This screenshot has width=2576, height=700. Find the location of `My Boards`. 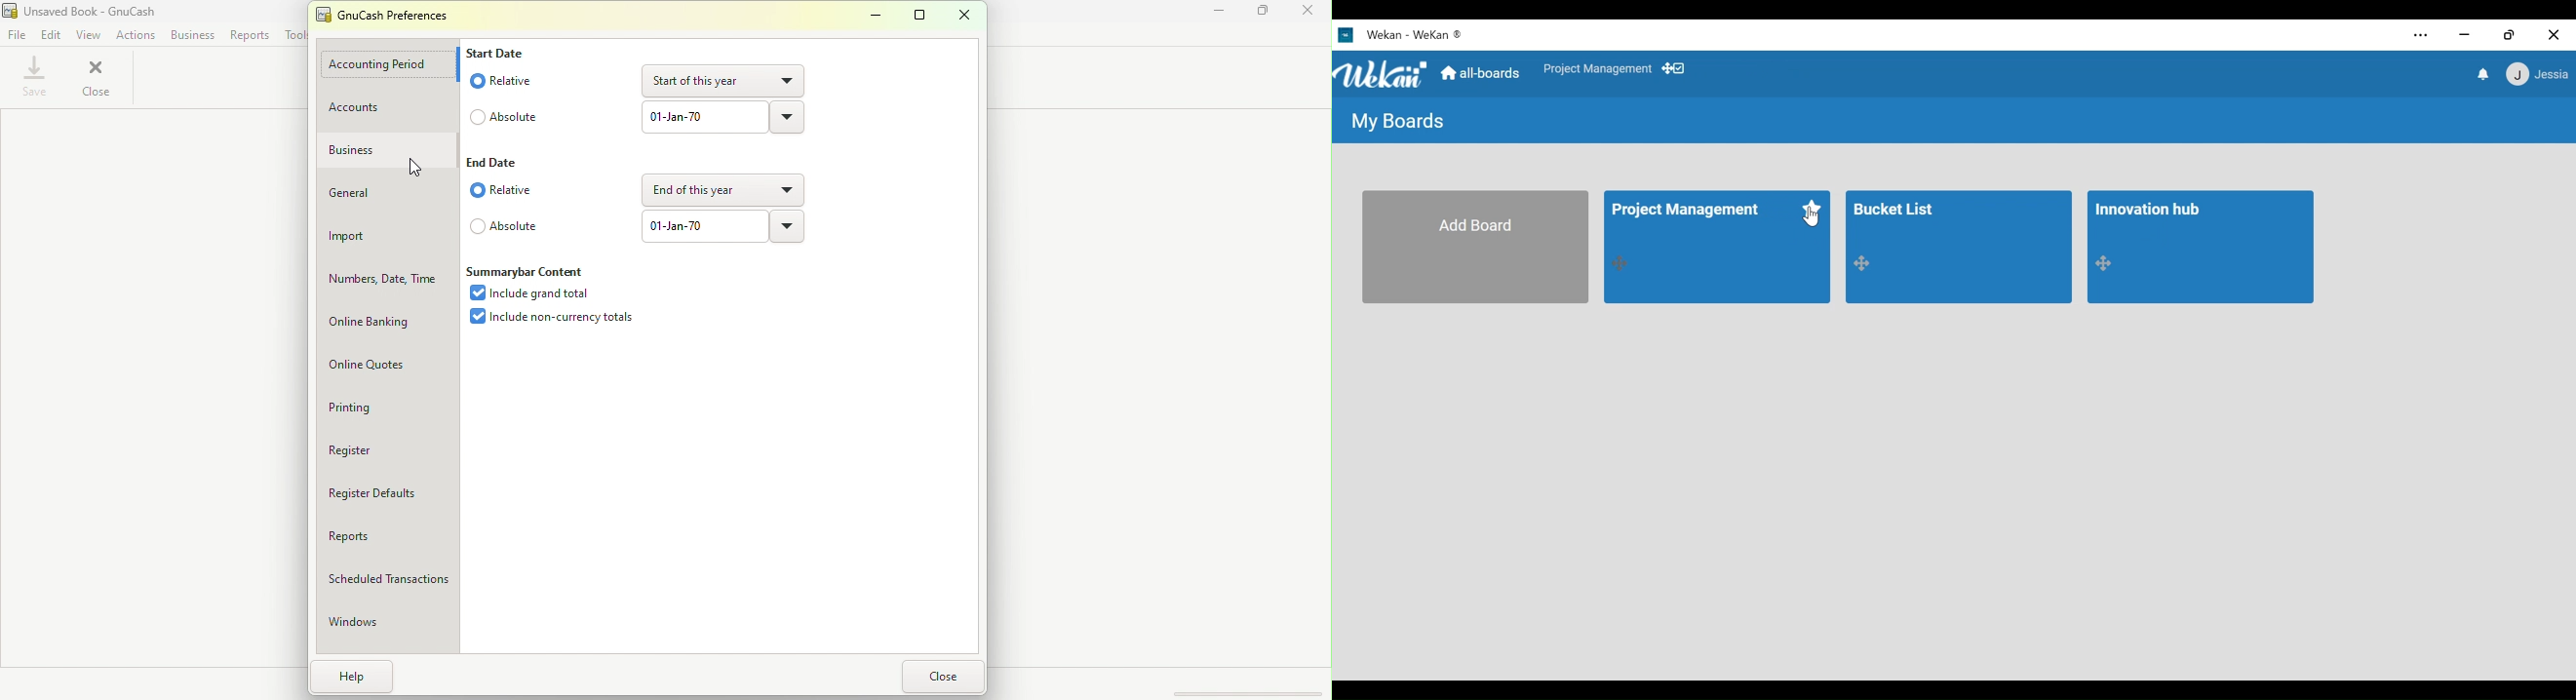

My Boards is located at coordinates (1399, 123).